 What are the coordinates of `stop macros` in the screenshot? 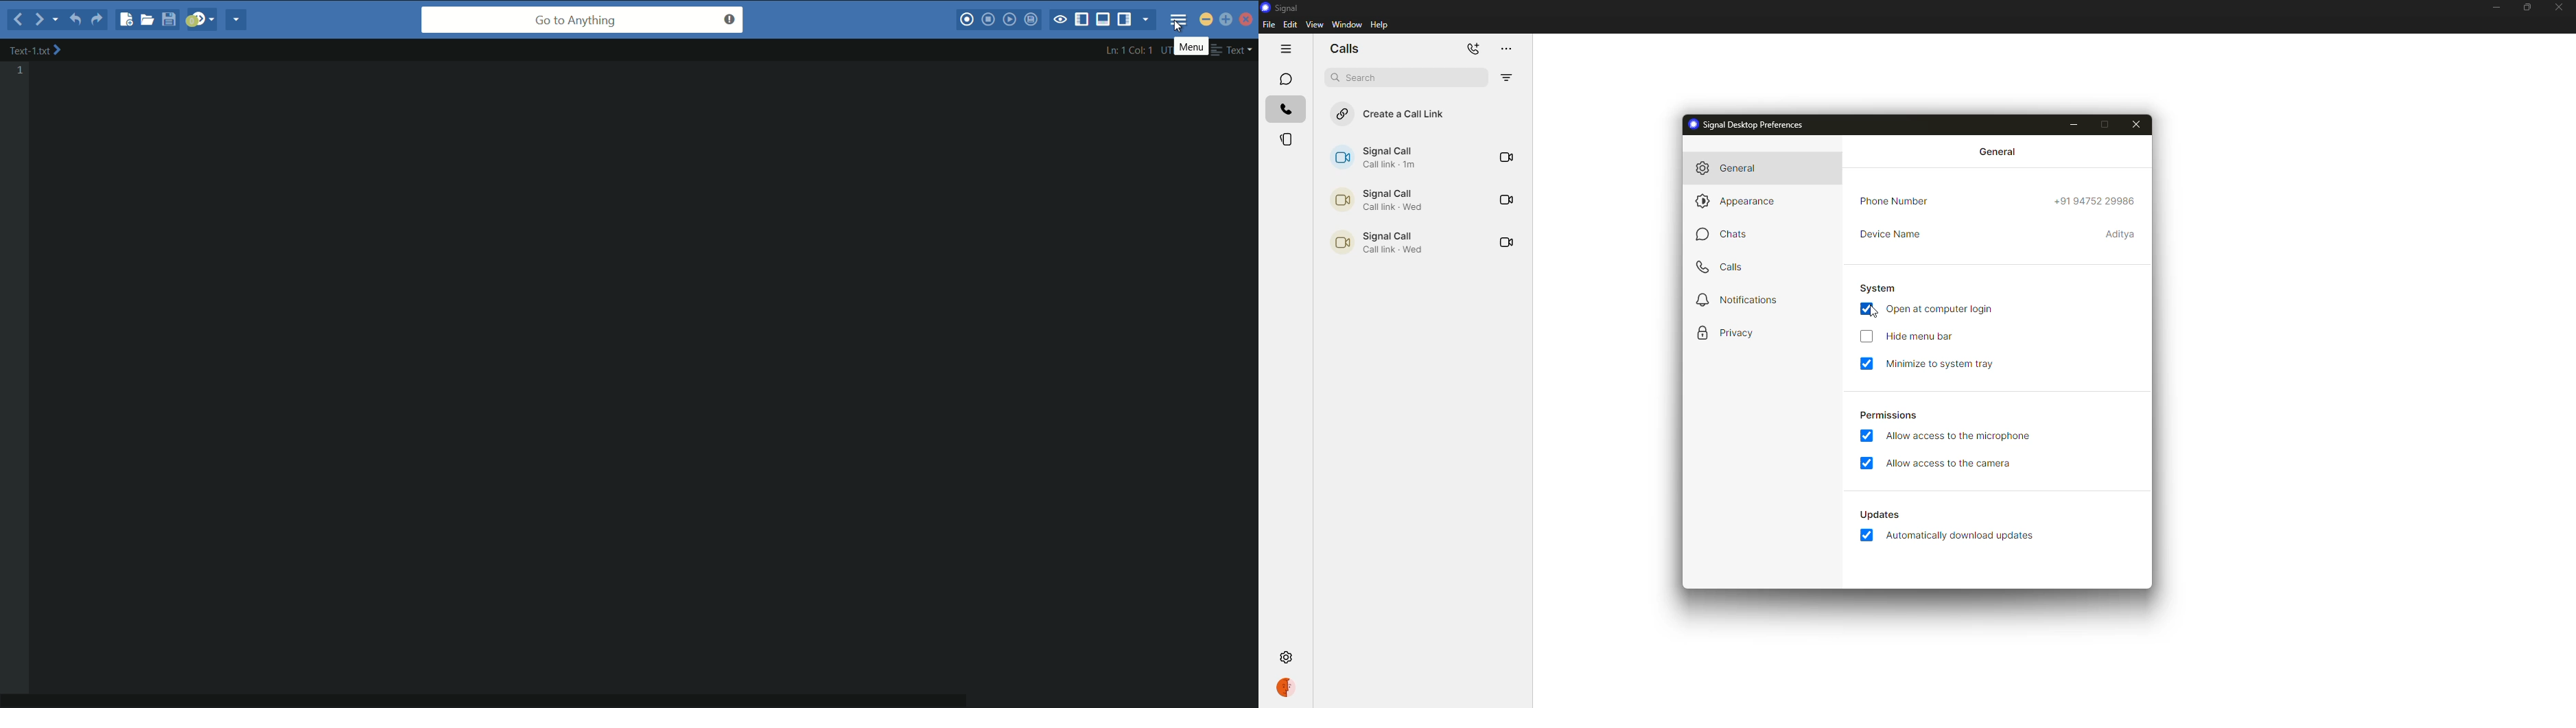 It's located at (989, 21).